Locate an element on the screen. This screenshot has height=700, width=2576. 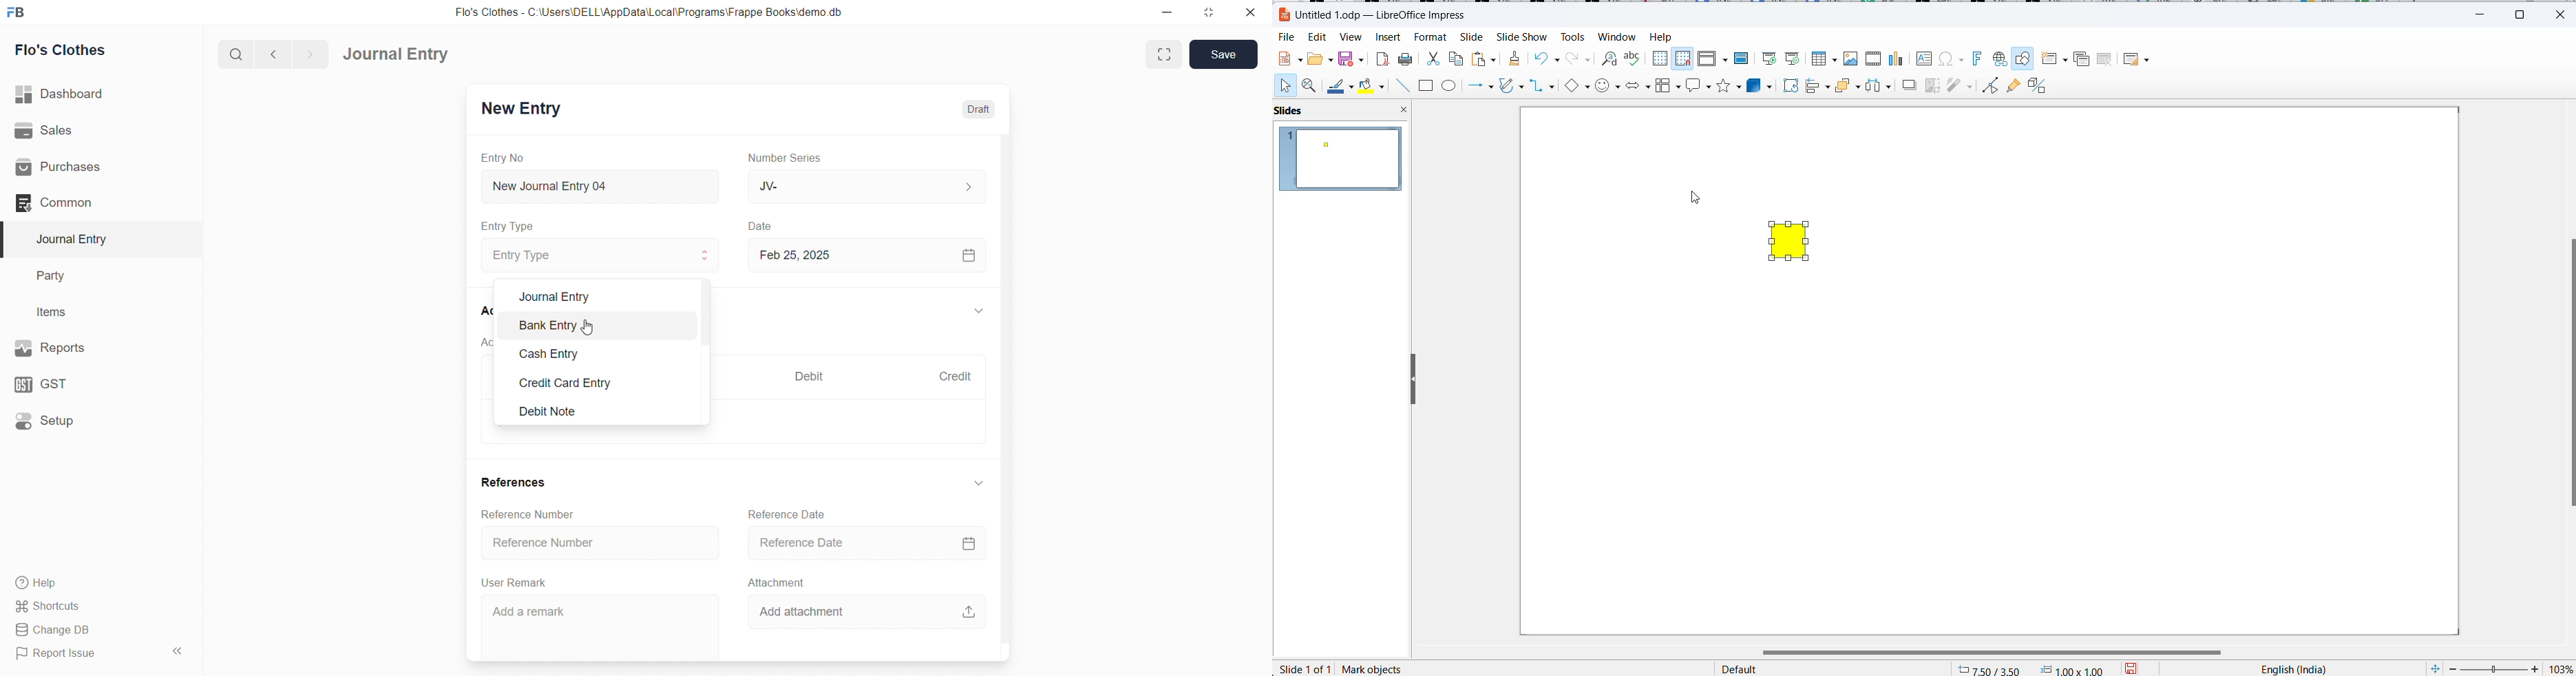
Journal Entry is located at coordinates (596, 294).